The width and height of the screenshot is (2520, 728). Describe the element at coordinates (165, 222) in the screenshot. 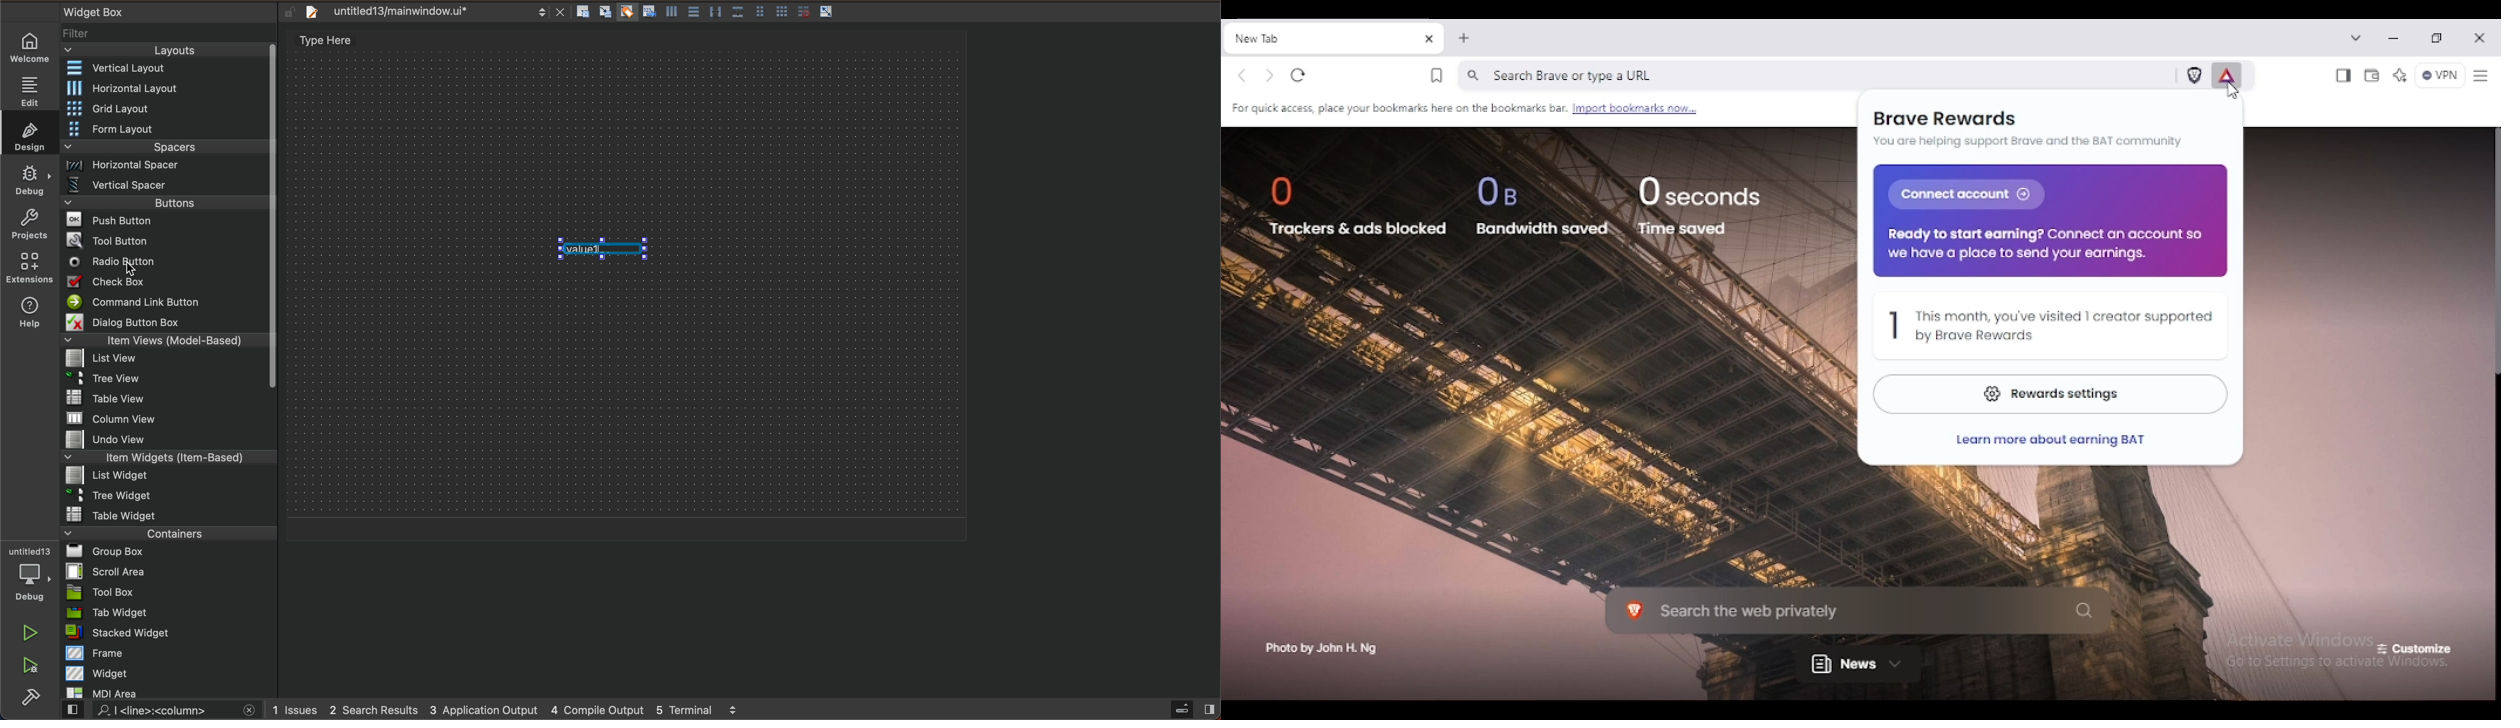

I see `push button` at that location.